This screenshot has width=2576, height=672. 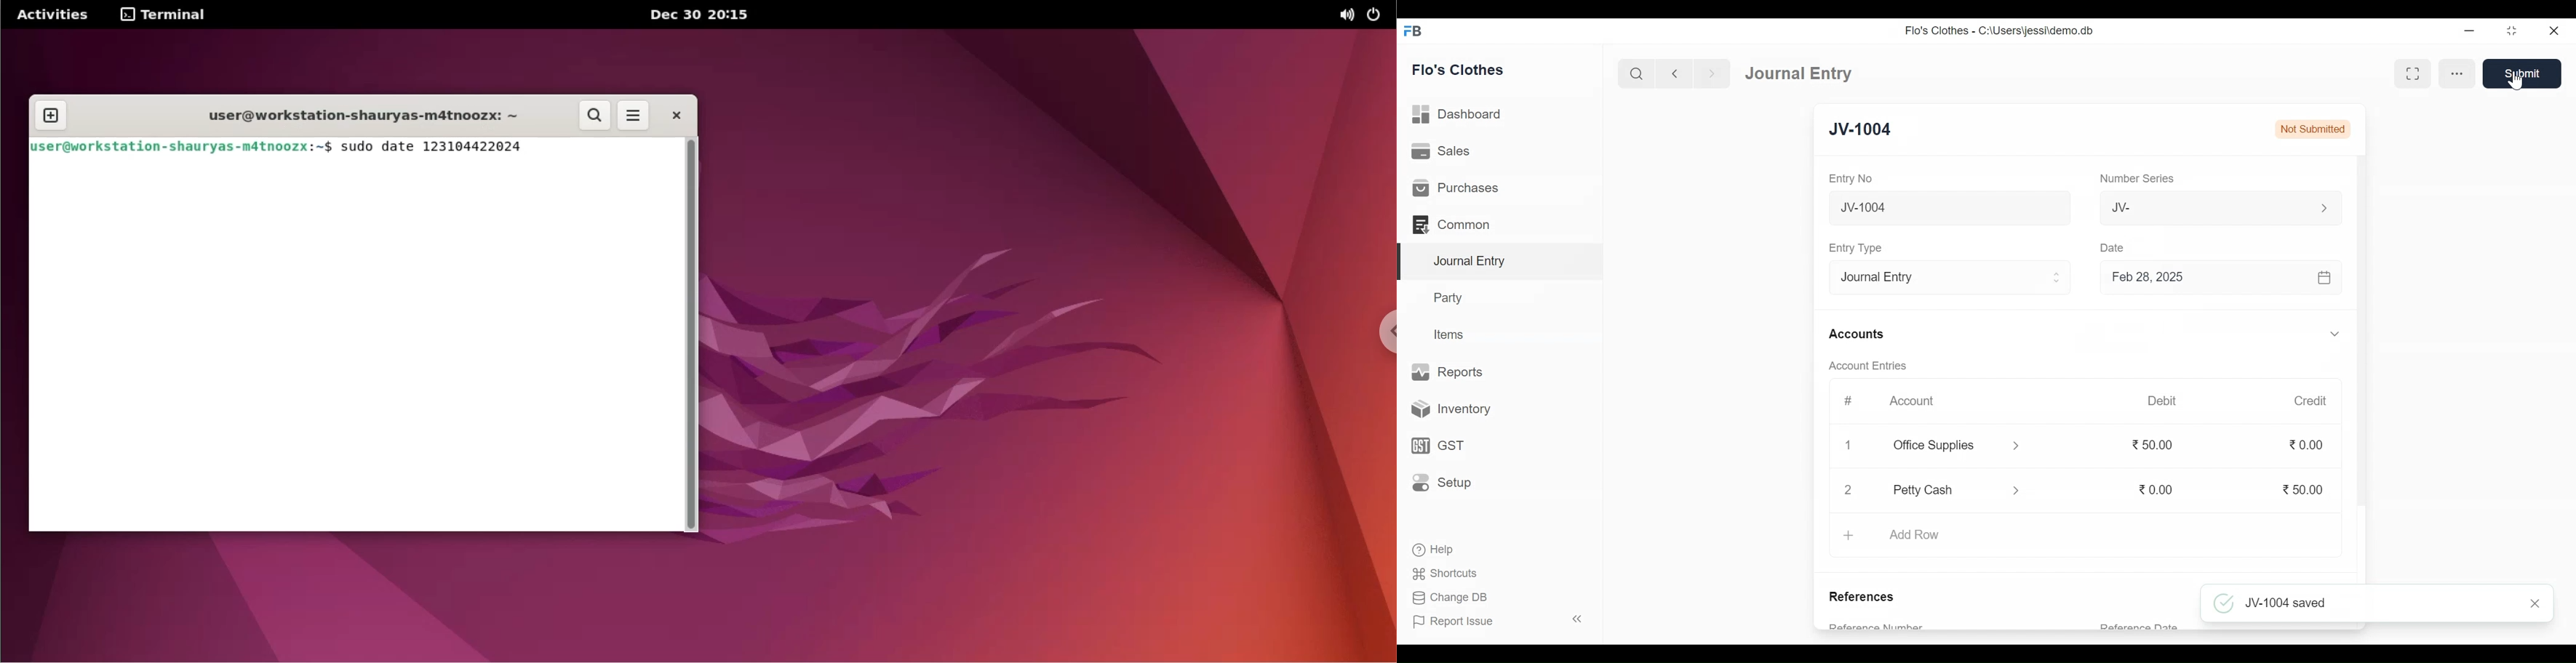 I want to click on JV-1004 saved, so click(x=2357, y=602).